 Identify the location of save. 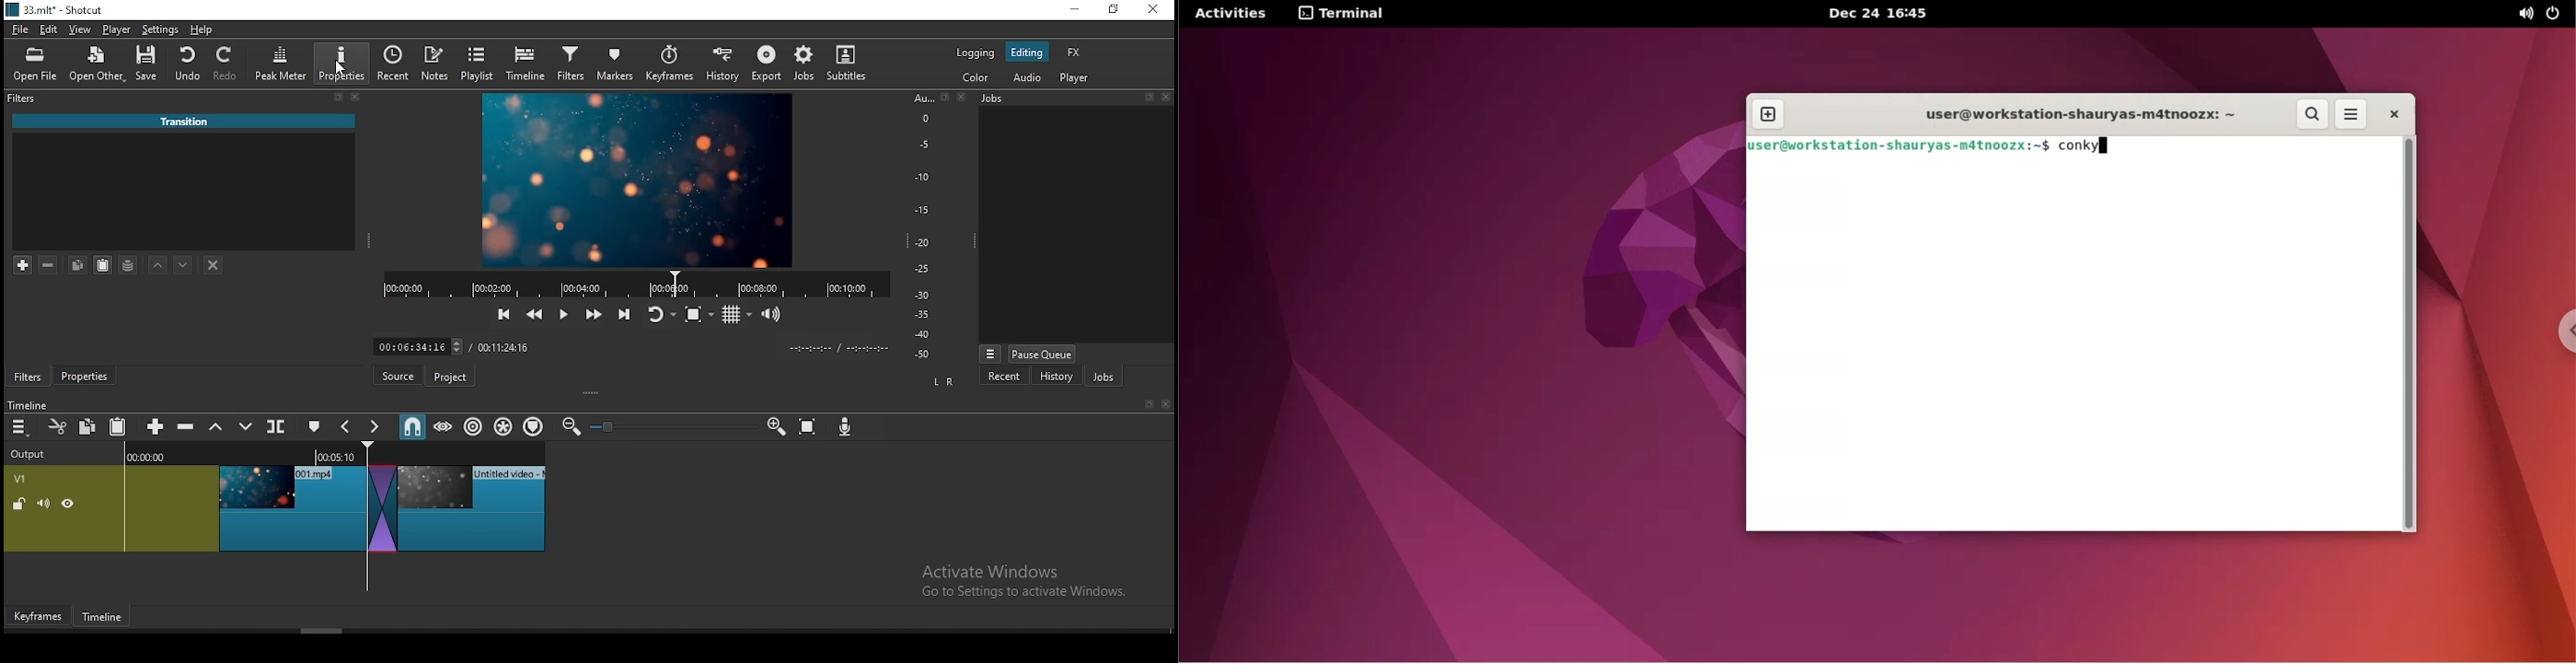
(150, 66).